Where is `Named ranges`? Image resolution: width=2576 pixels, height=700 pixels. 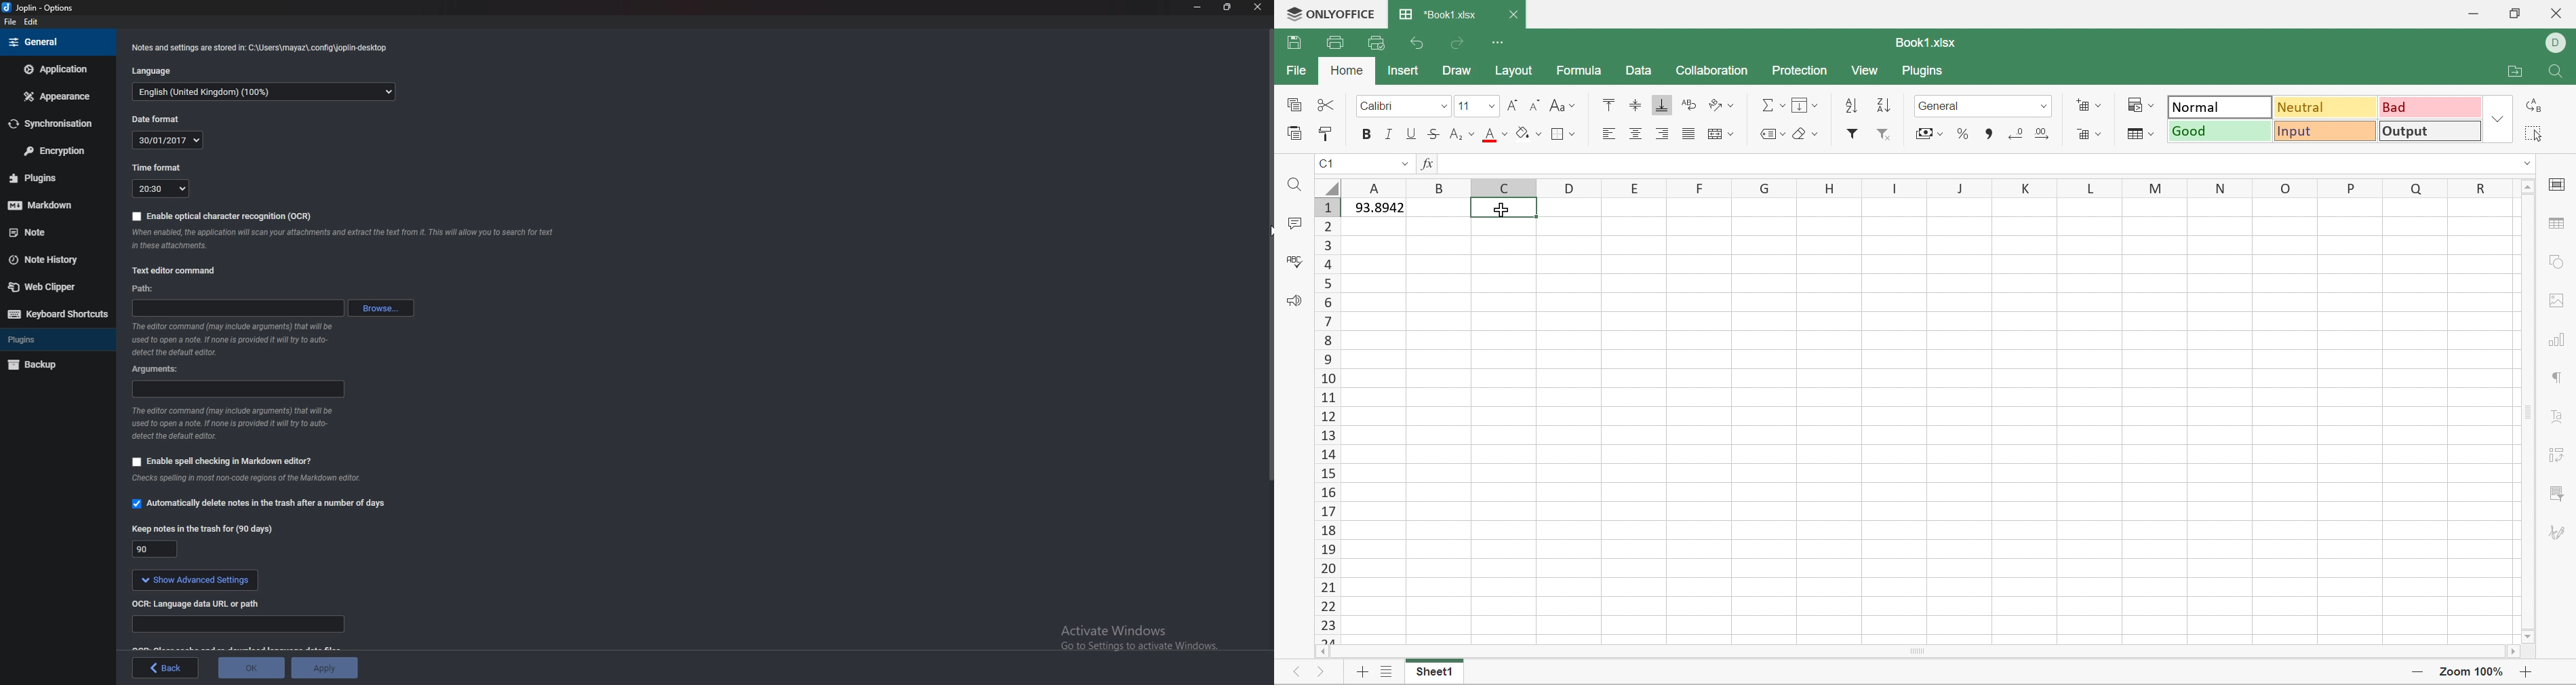 Named ranges is located at coordinates (1770, 132).